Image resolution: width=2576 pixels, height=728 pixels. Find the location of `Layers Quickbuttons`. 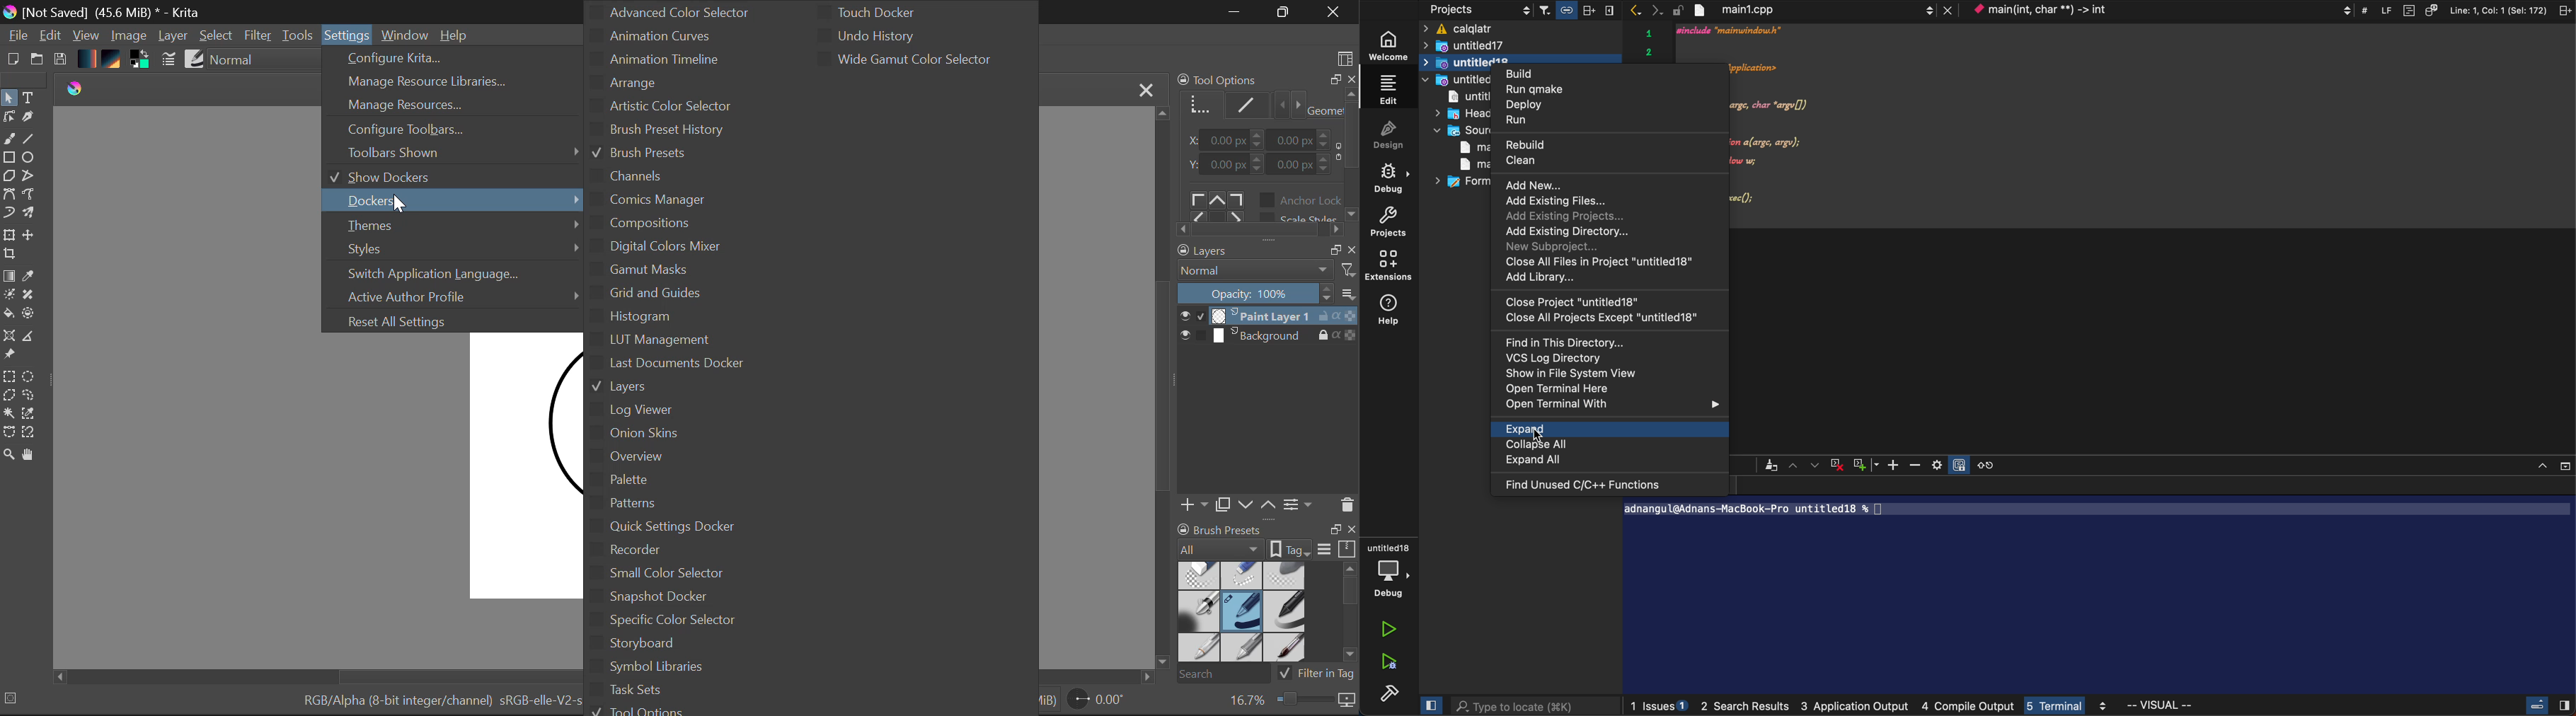

Layers Quickbuttons is located at coordinates (1265, 504).